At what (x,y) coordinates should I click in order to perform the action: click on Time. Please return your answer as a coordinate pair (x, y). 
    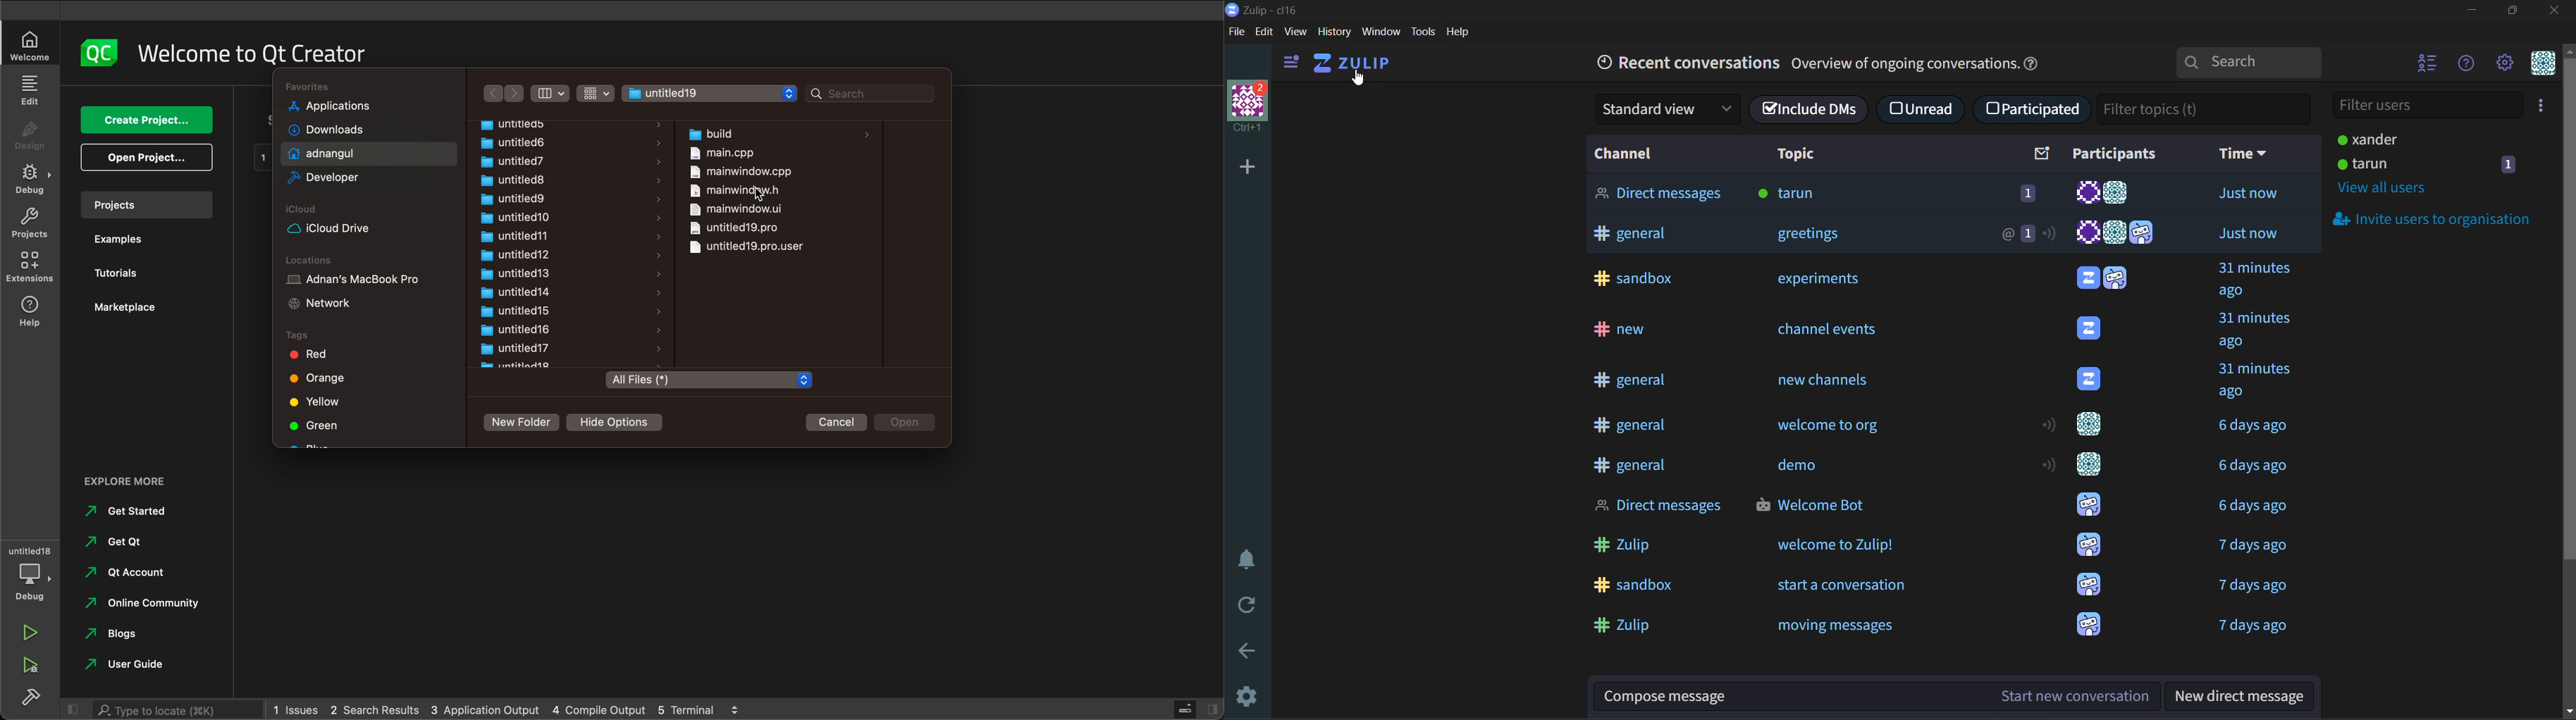
    Looking at the image, I should click on (2260, 330).